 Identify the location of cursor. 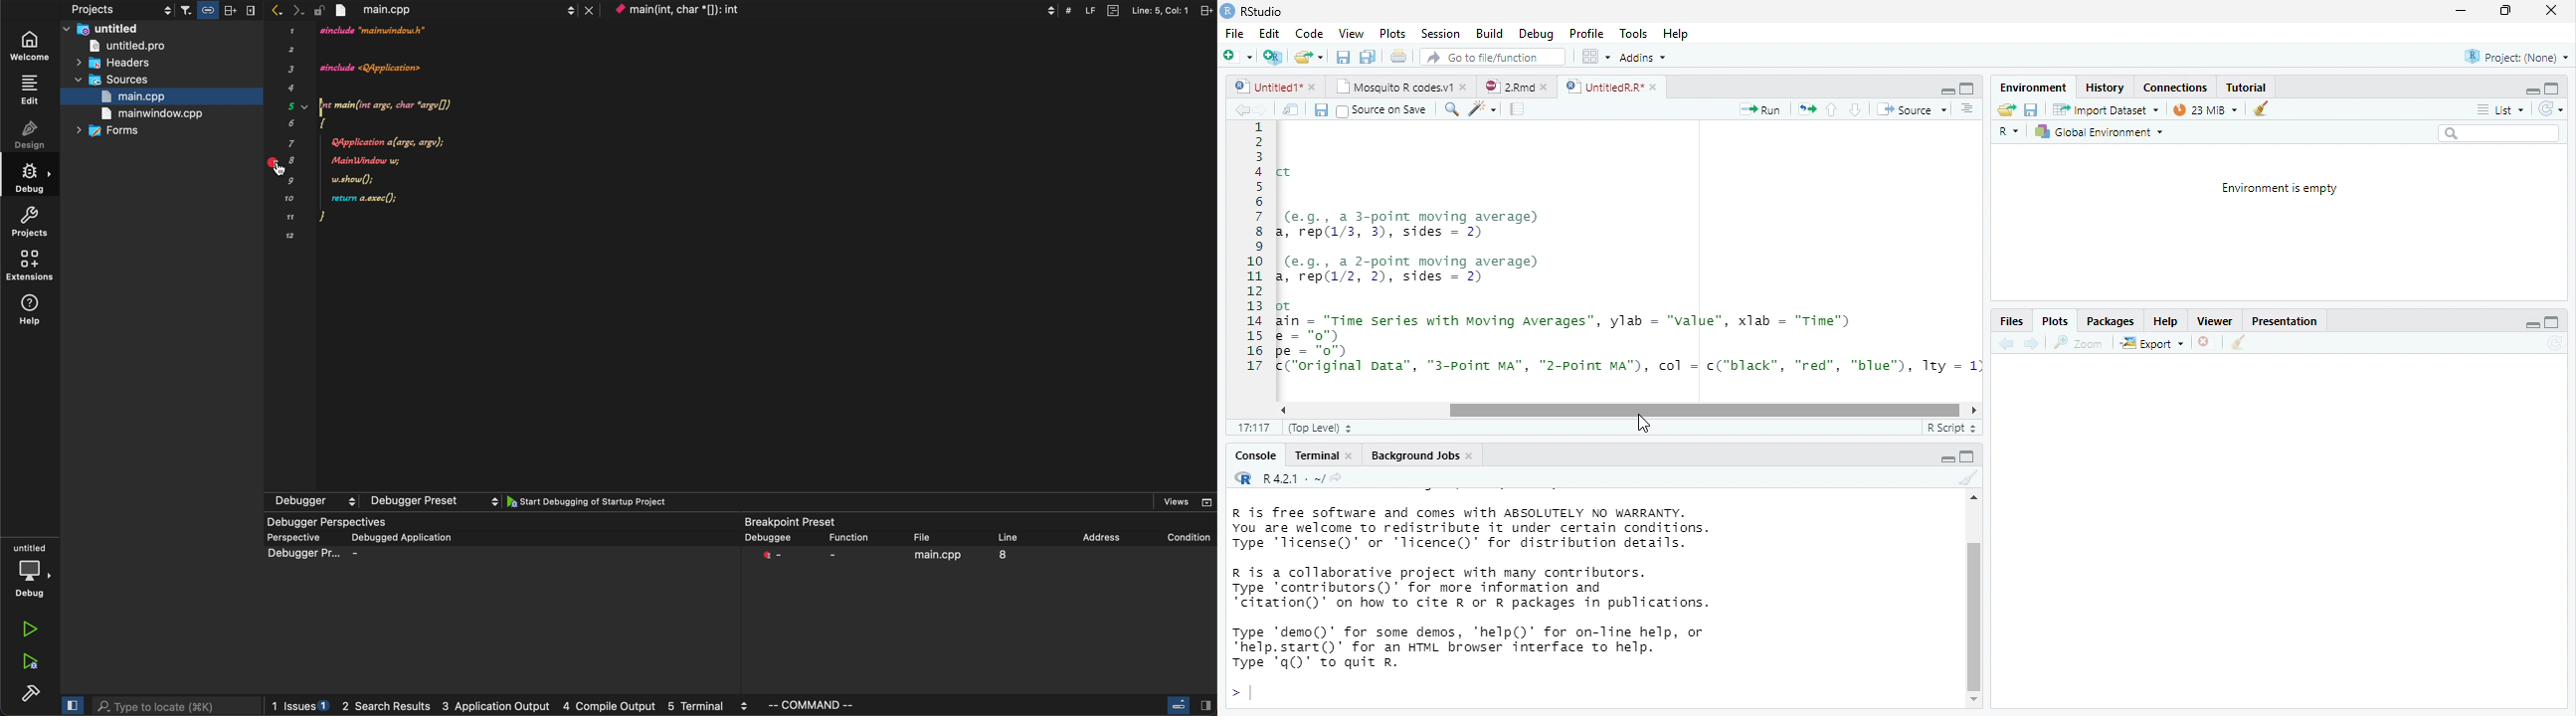
(1640, 426).